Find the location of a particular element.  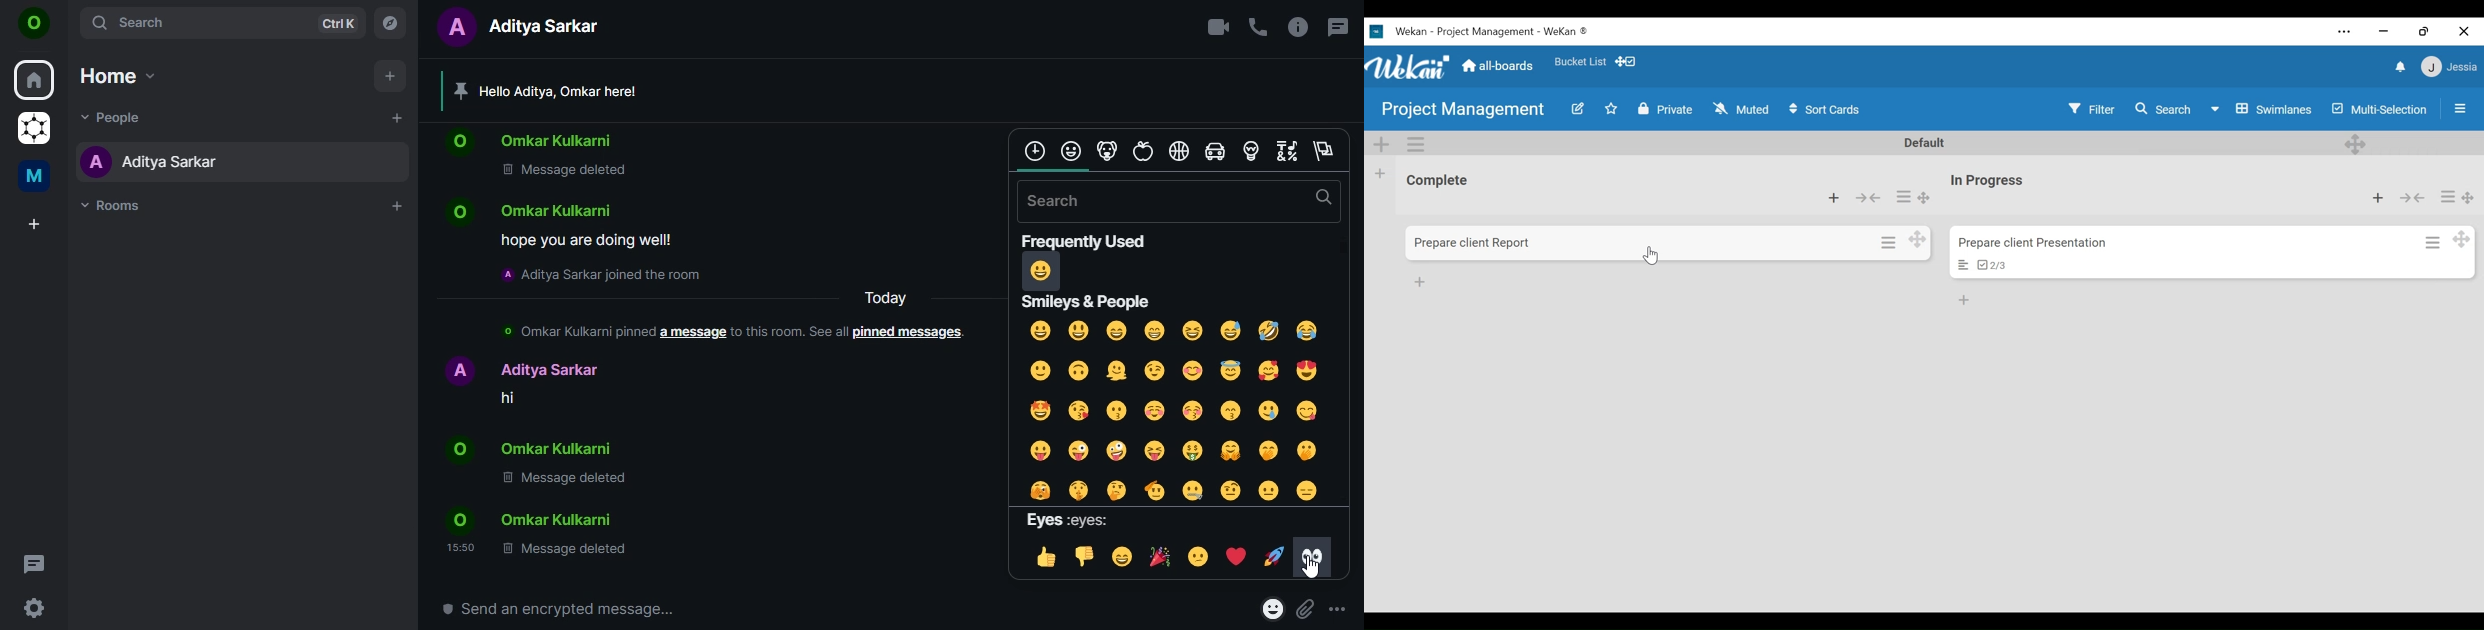

threads is located at coordinates (1337, 22).